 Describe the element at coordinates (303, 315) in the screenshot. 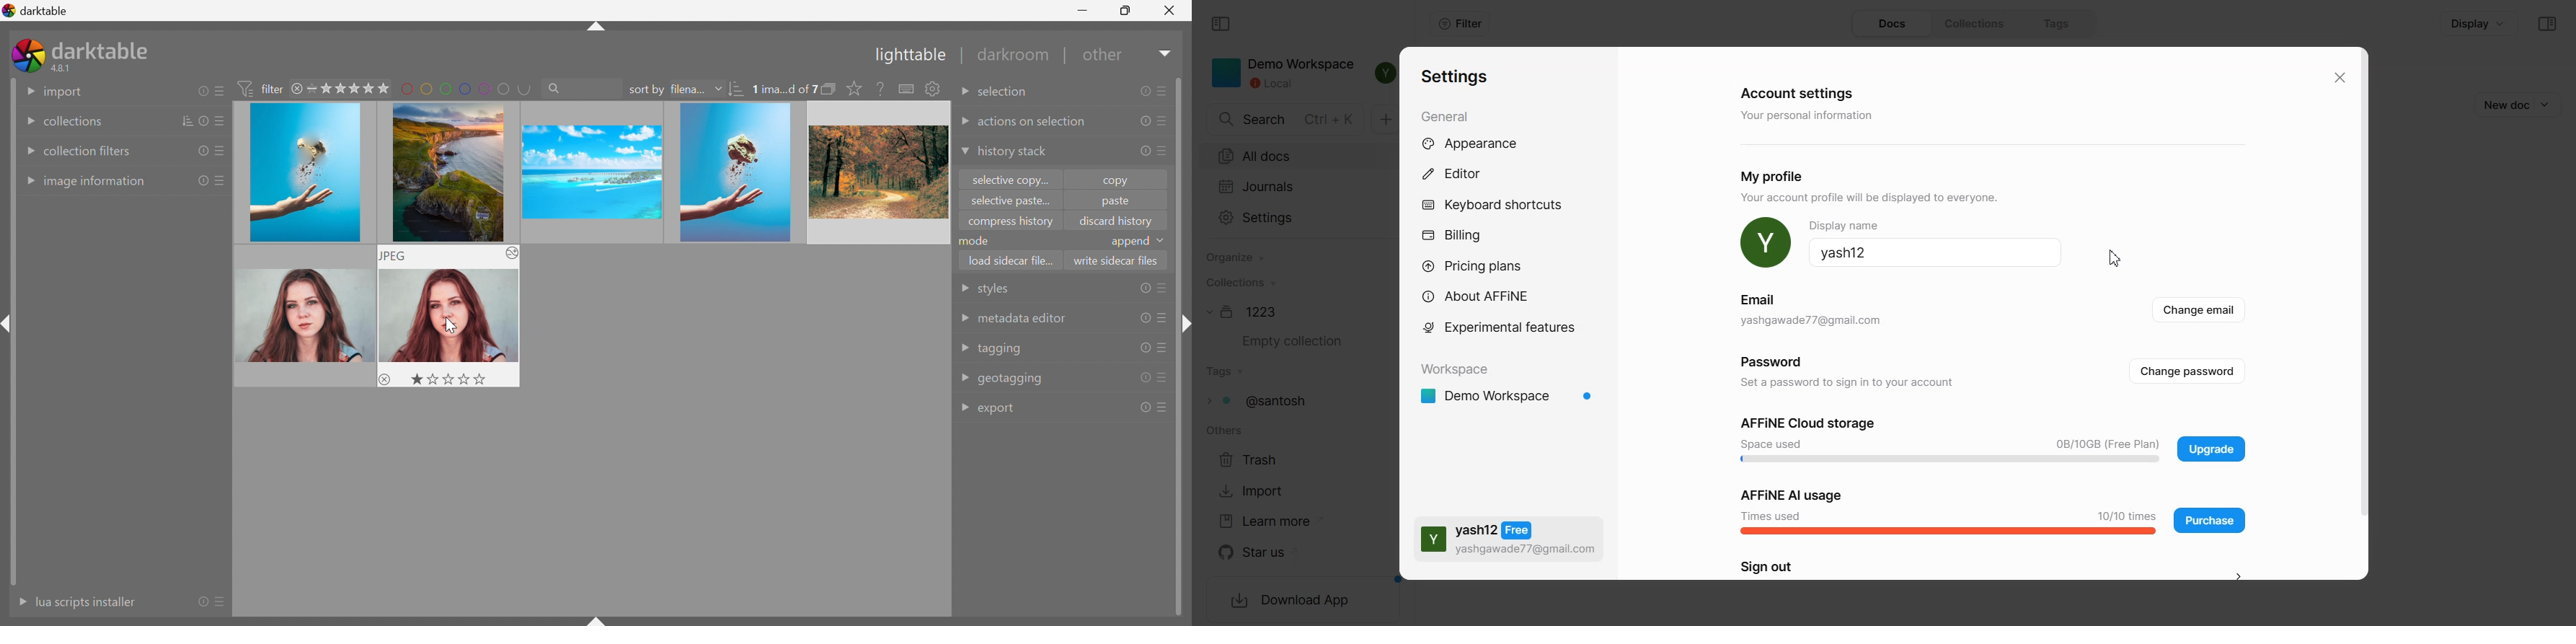

I see `image` at that location.